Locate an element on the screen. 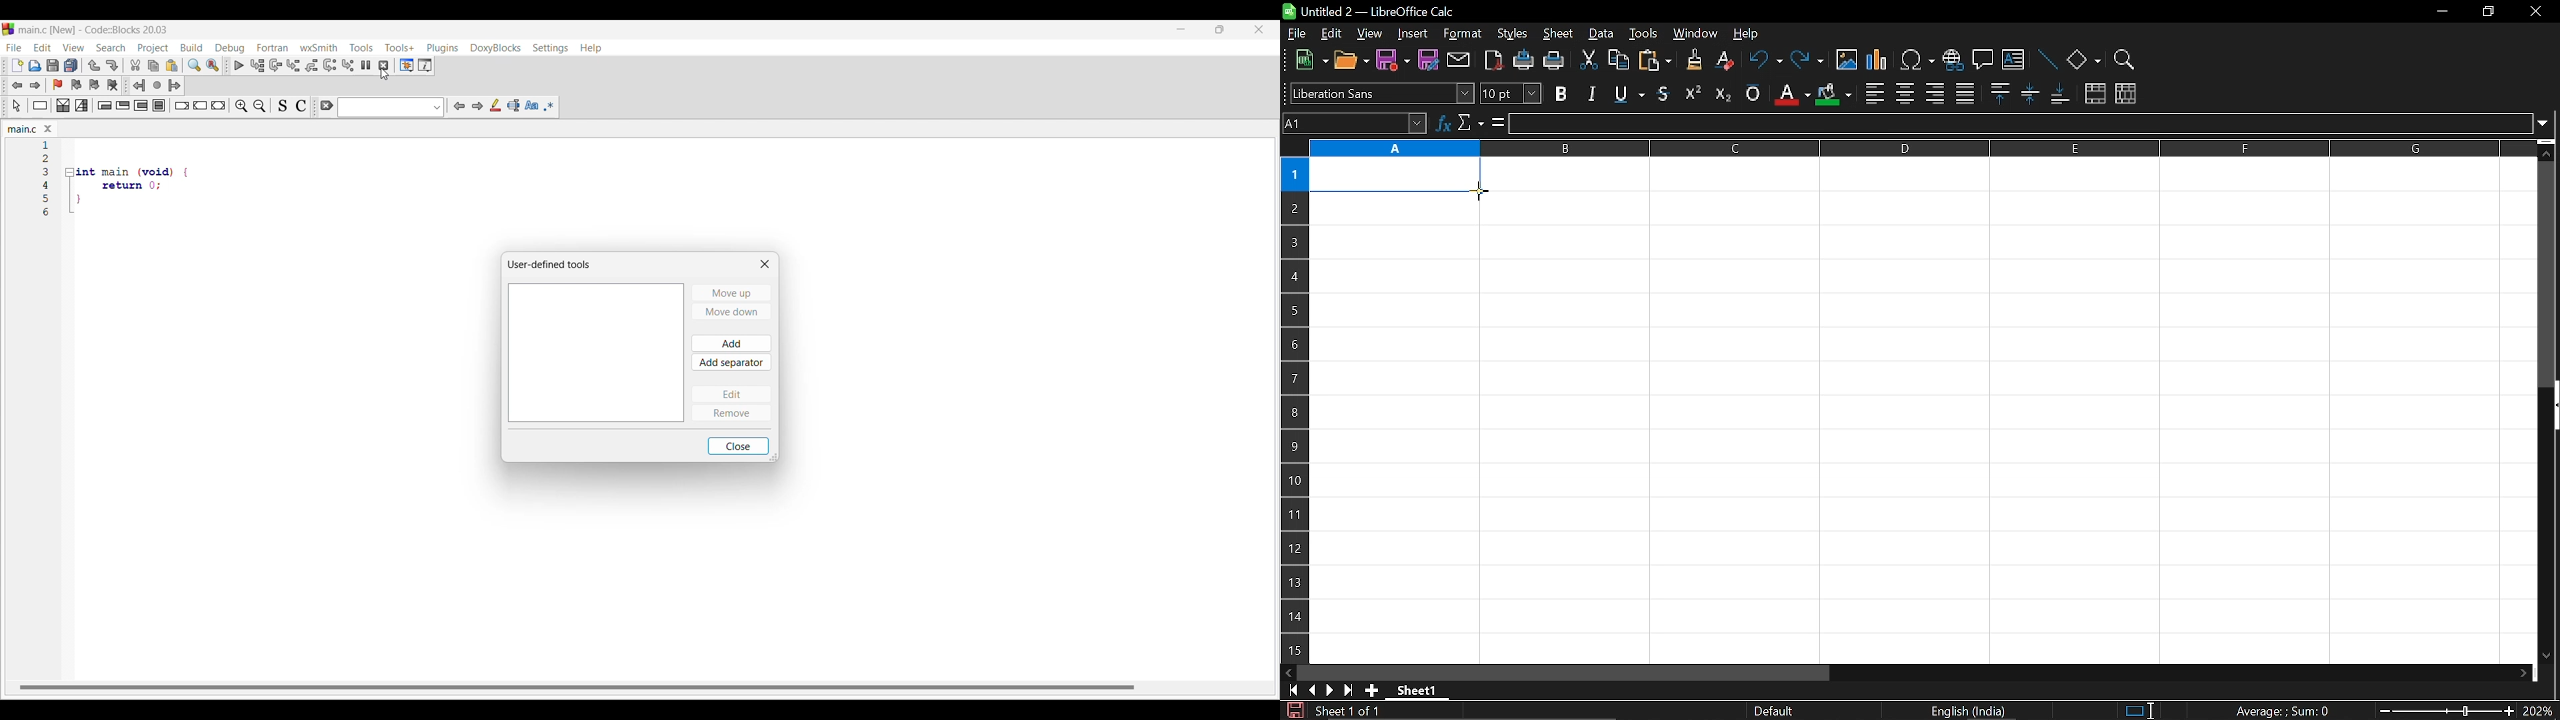 The width and height of the screenshot is (2576, 728). Tools+ menu is located at coordinates (399, 47).